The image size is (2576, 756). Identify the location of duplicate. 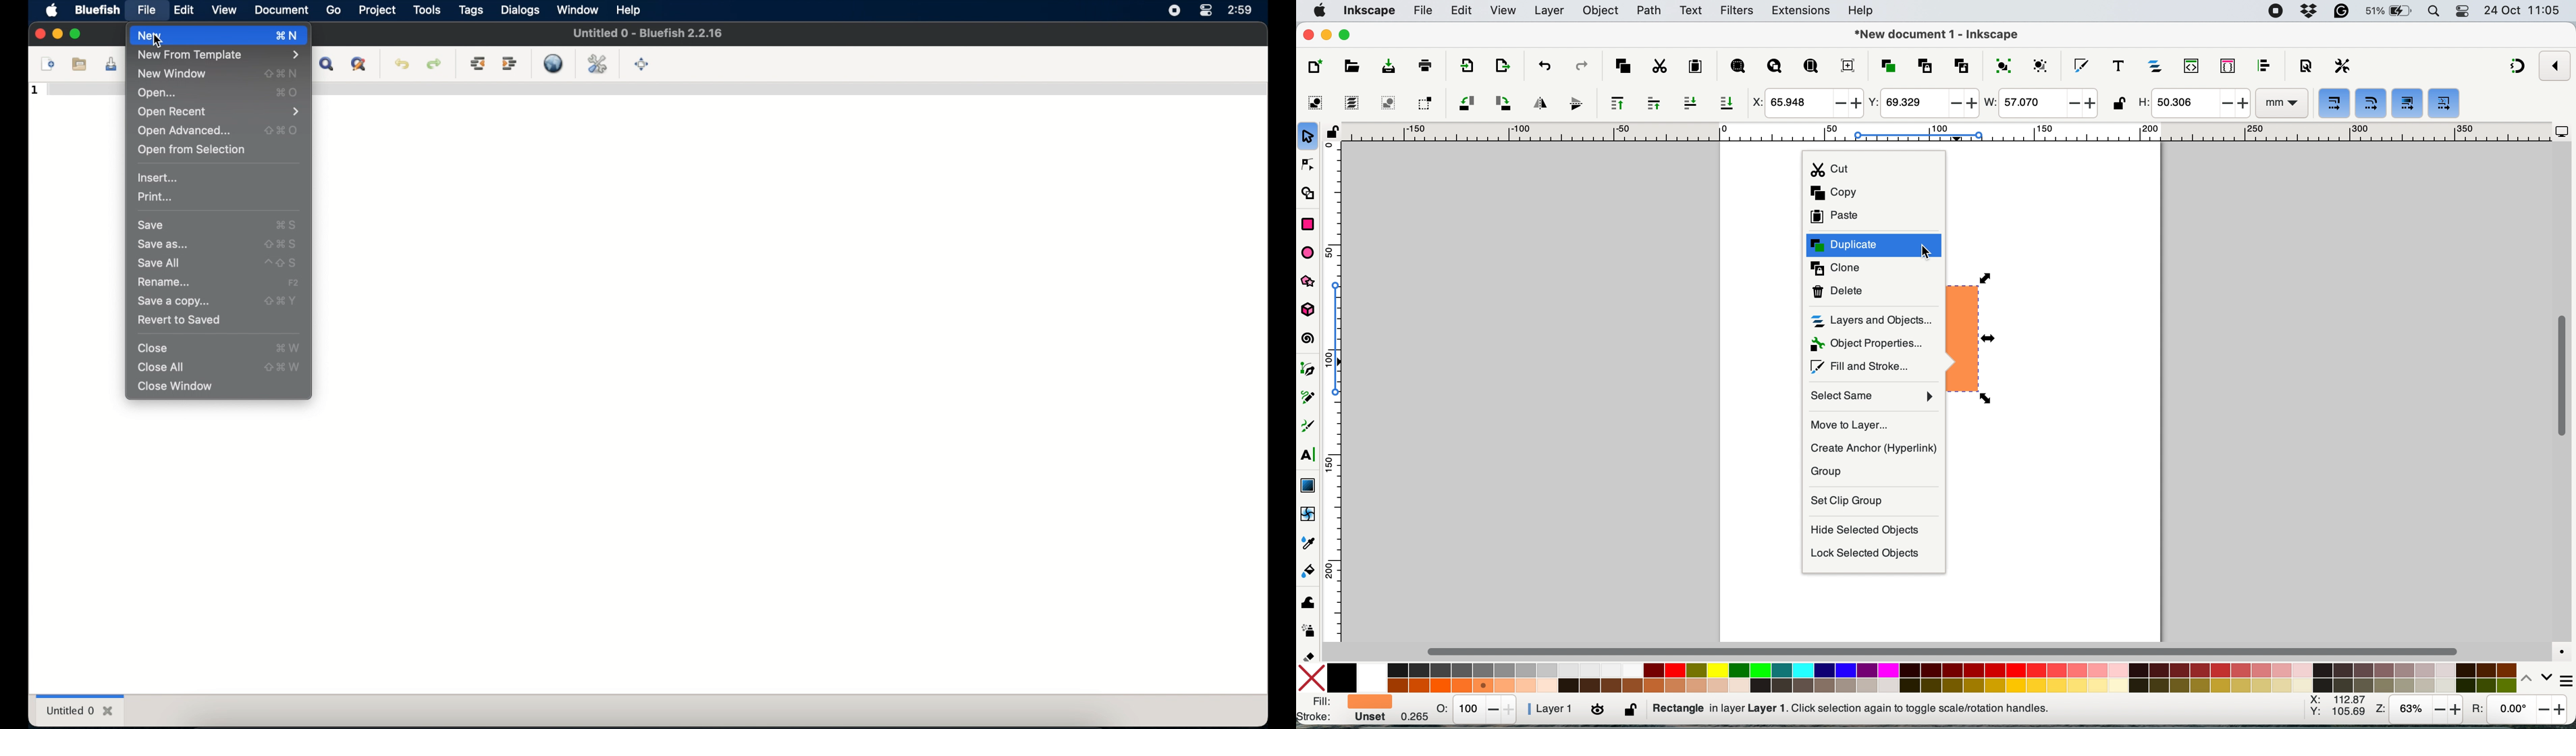
(1887, 66).